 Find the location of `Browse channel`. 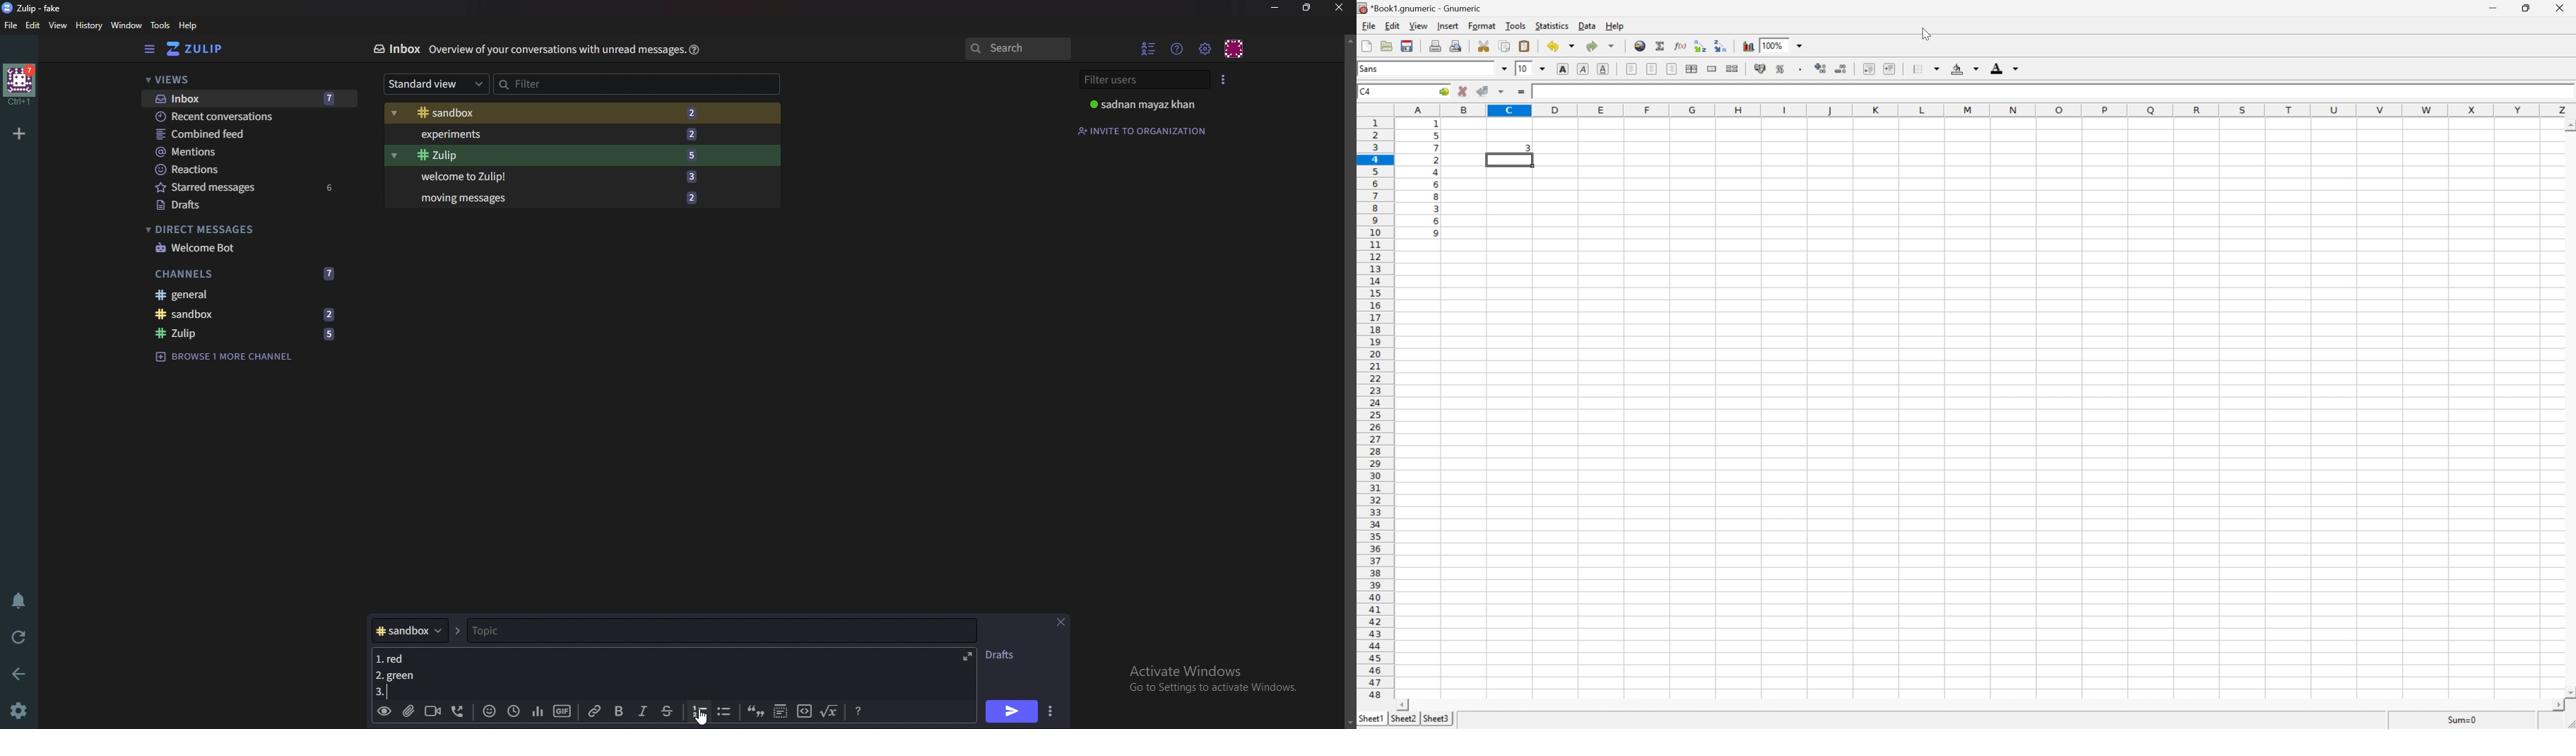

Browse channel is located at coordinates (232, 355).